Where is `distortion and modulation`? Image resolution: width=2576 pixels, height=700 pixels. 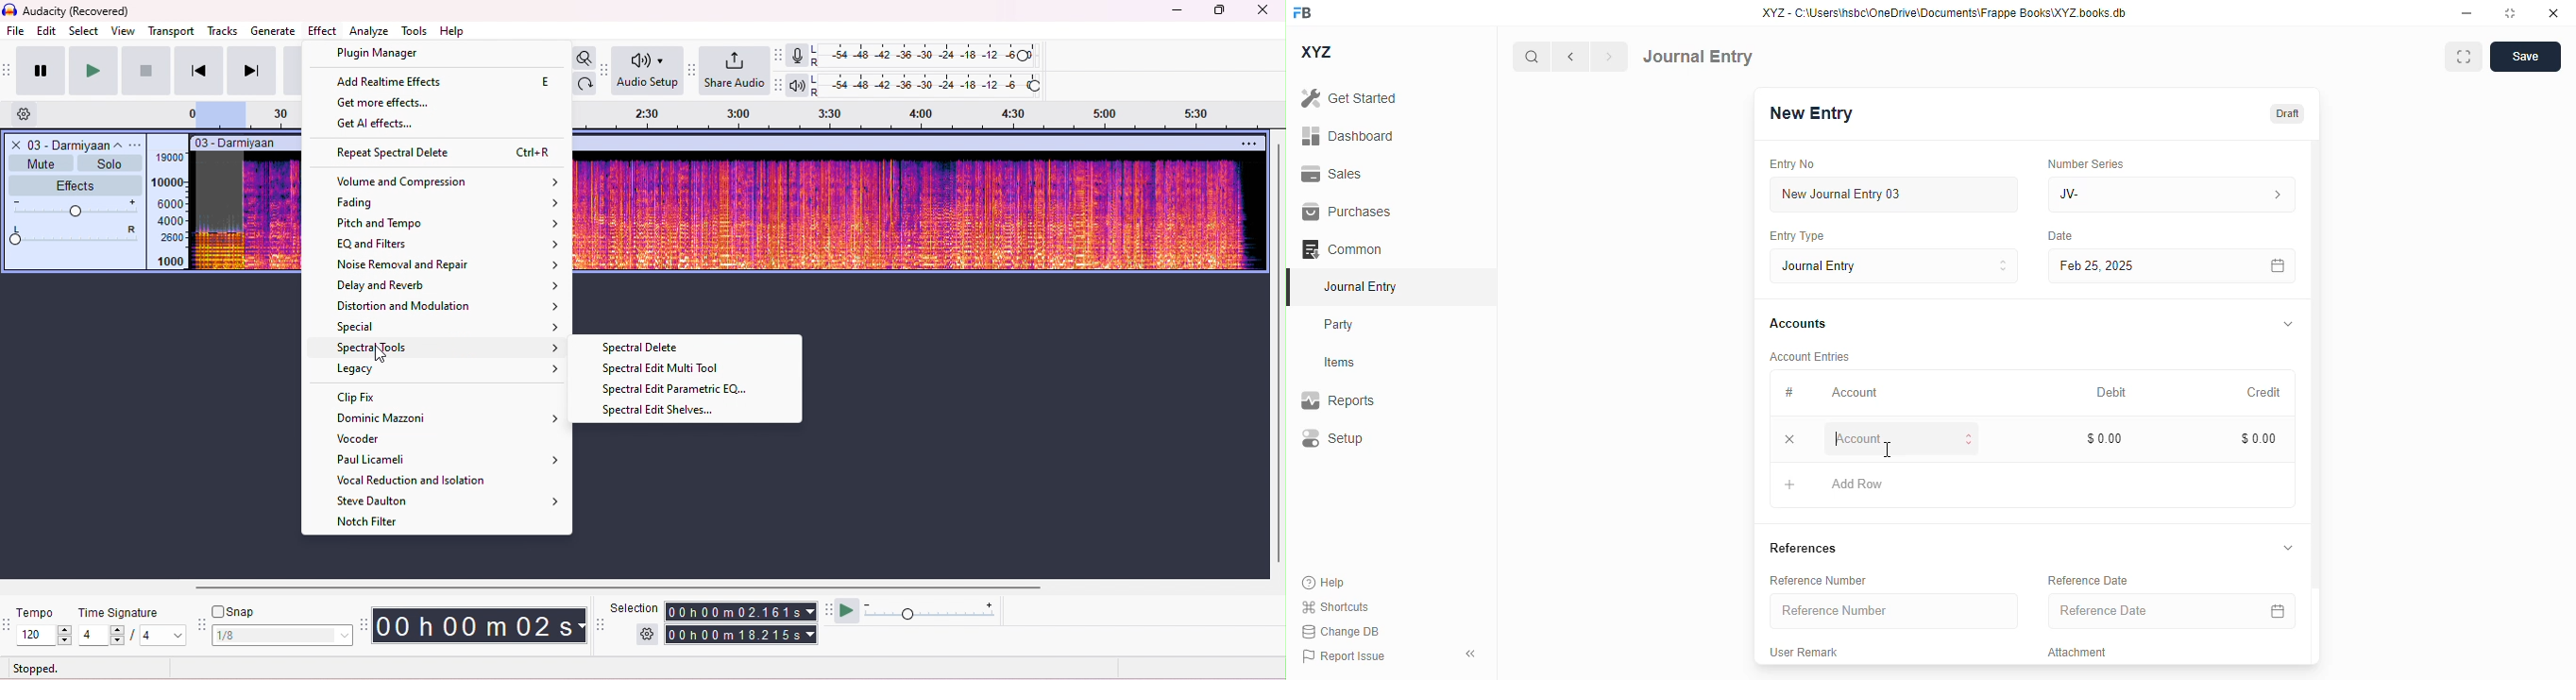
distortion and modulation is located at coordinates (446, 306).